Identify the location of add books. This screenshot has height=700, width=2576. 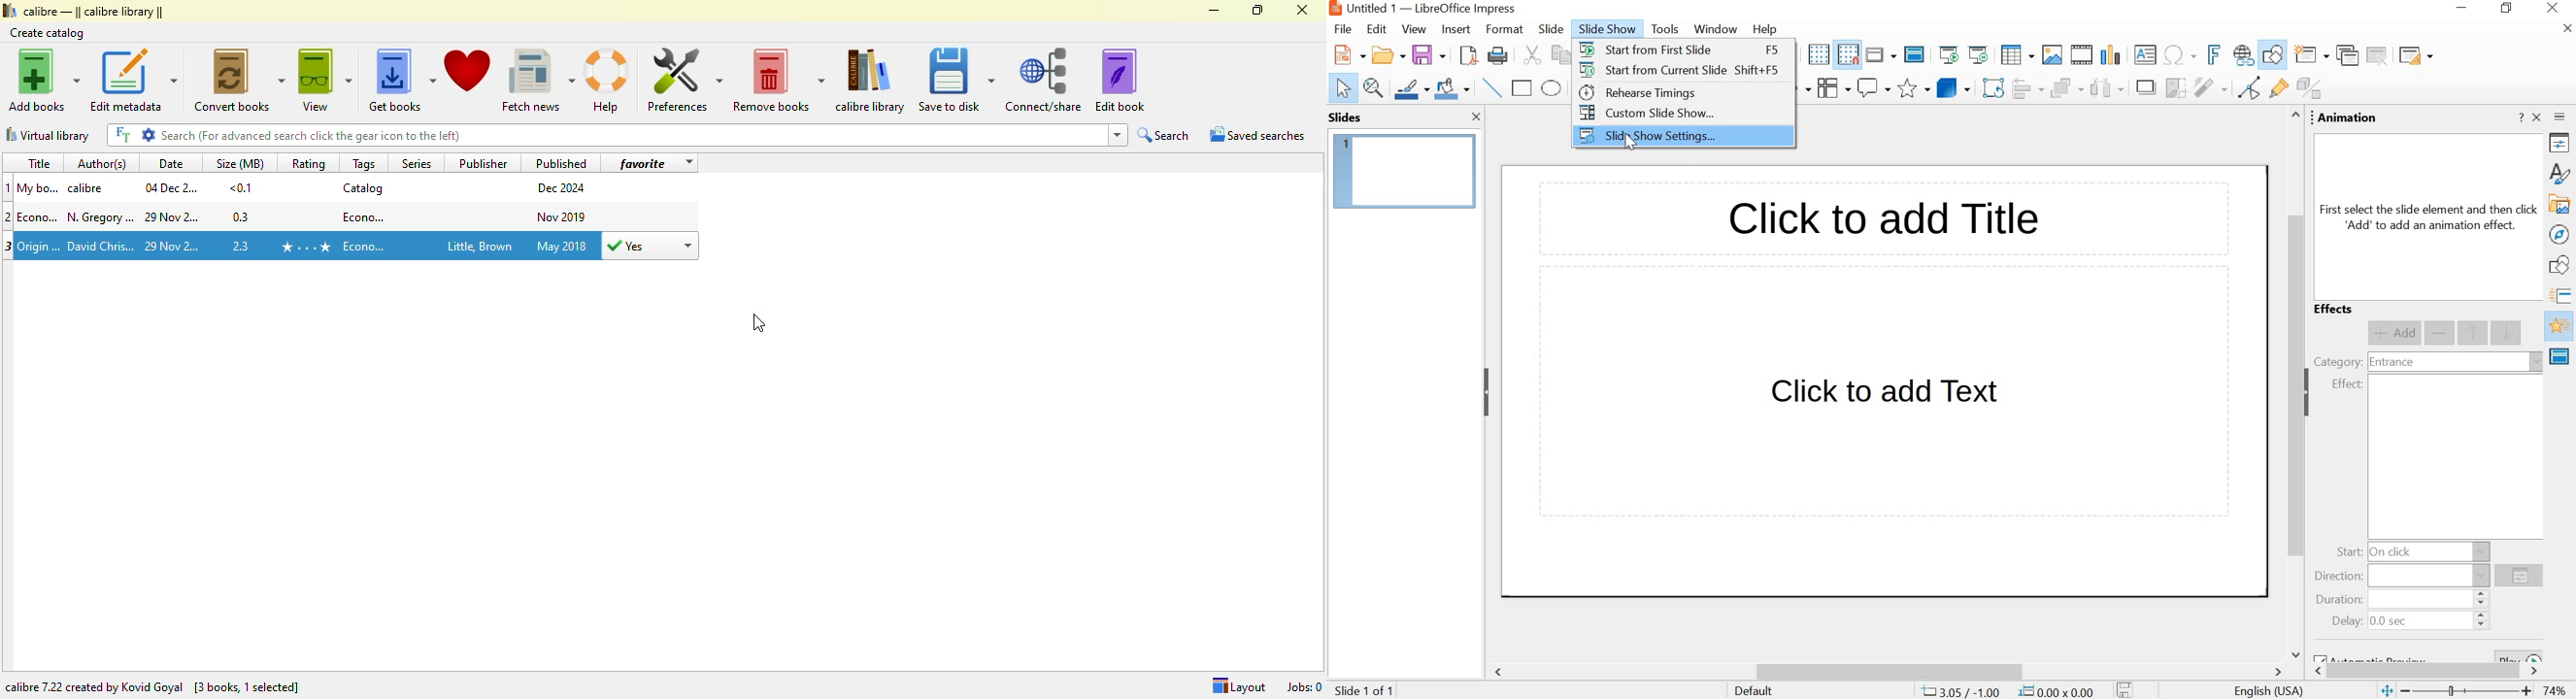
(45, 80).